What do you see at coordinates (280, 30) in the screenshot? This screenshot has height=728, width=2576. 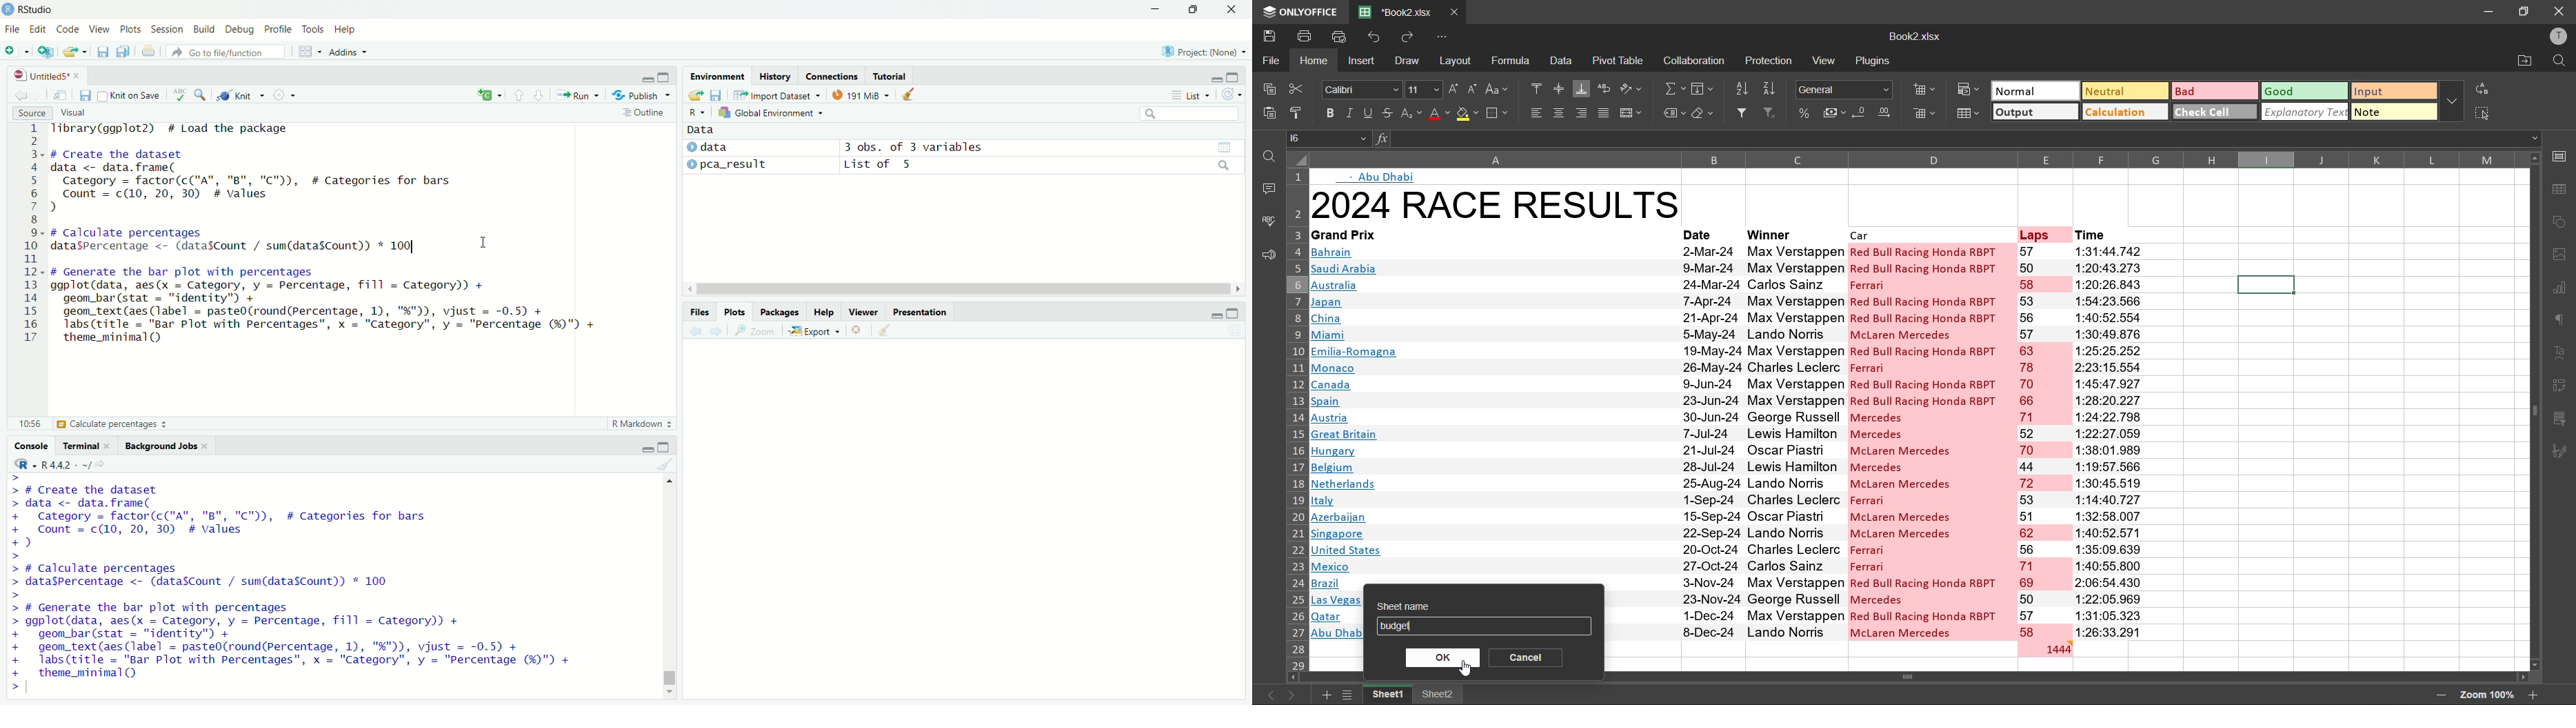 I see `profile` at bounding box center [280, 30].